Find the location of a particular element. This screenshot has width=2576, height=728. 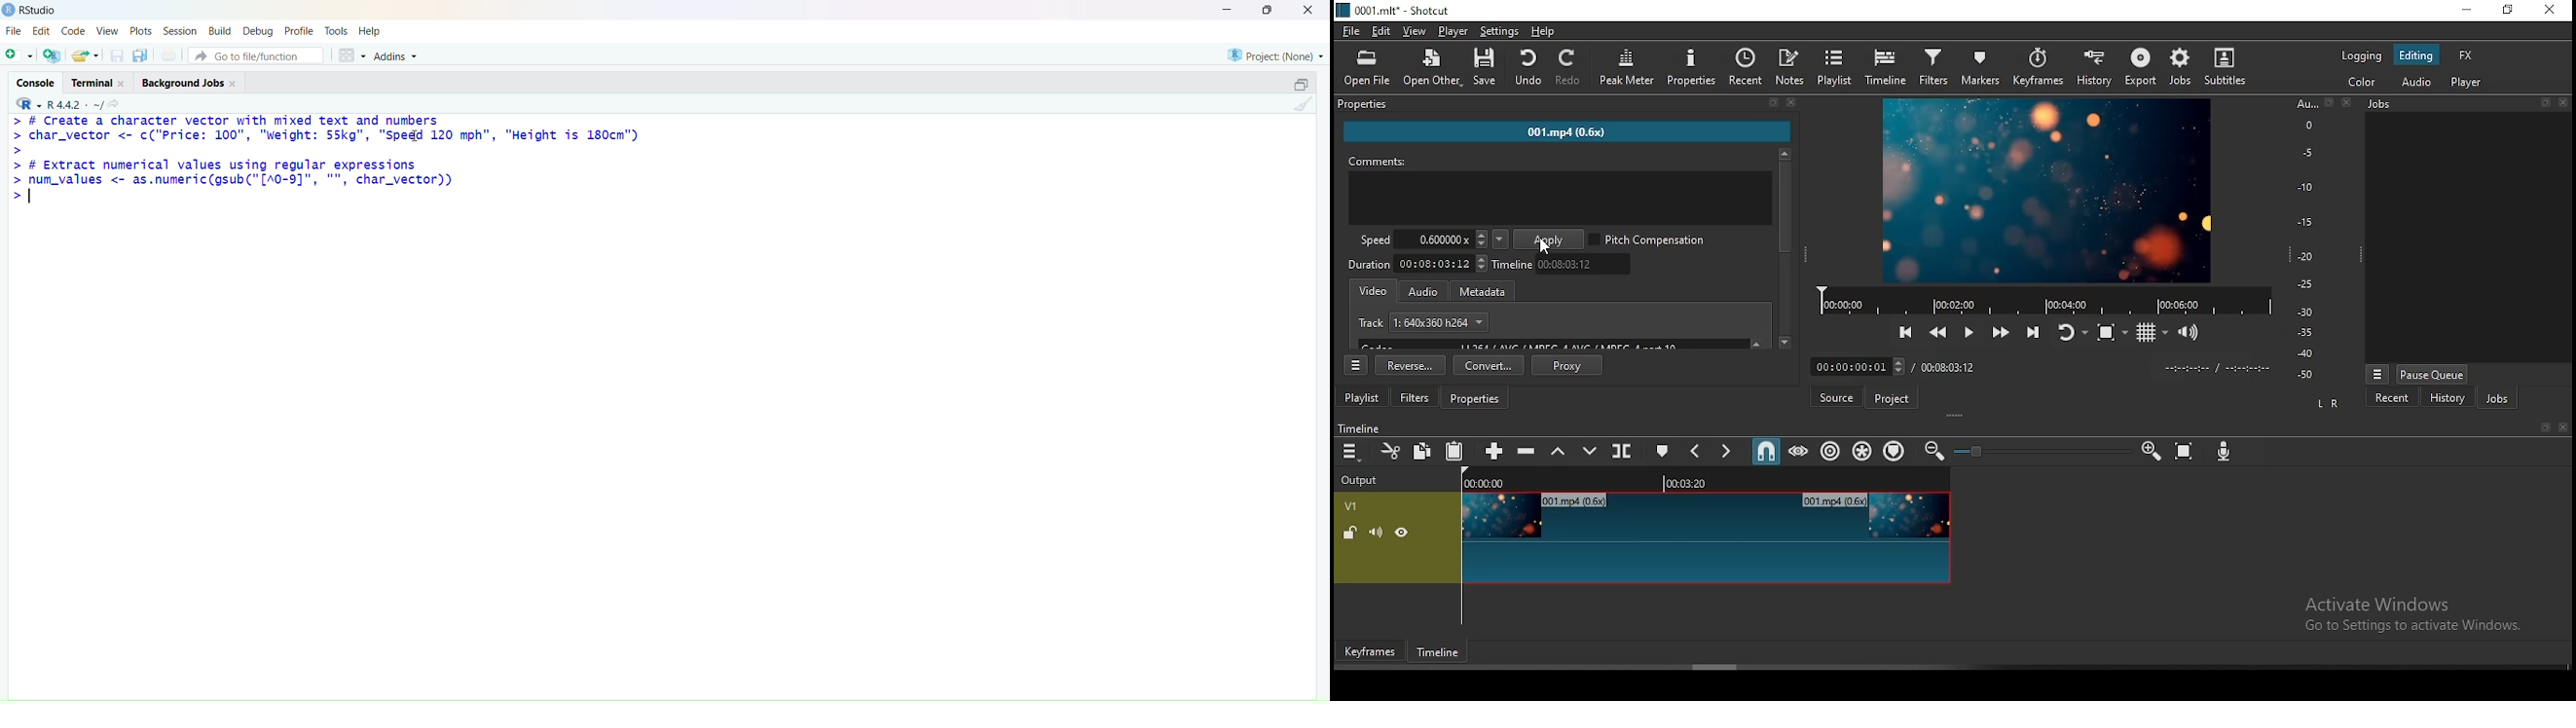

Go to file/function is located at coordinates (257, 55).